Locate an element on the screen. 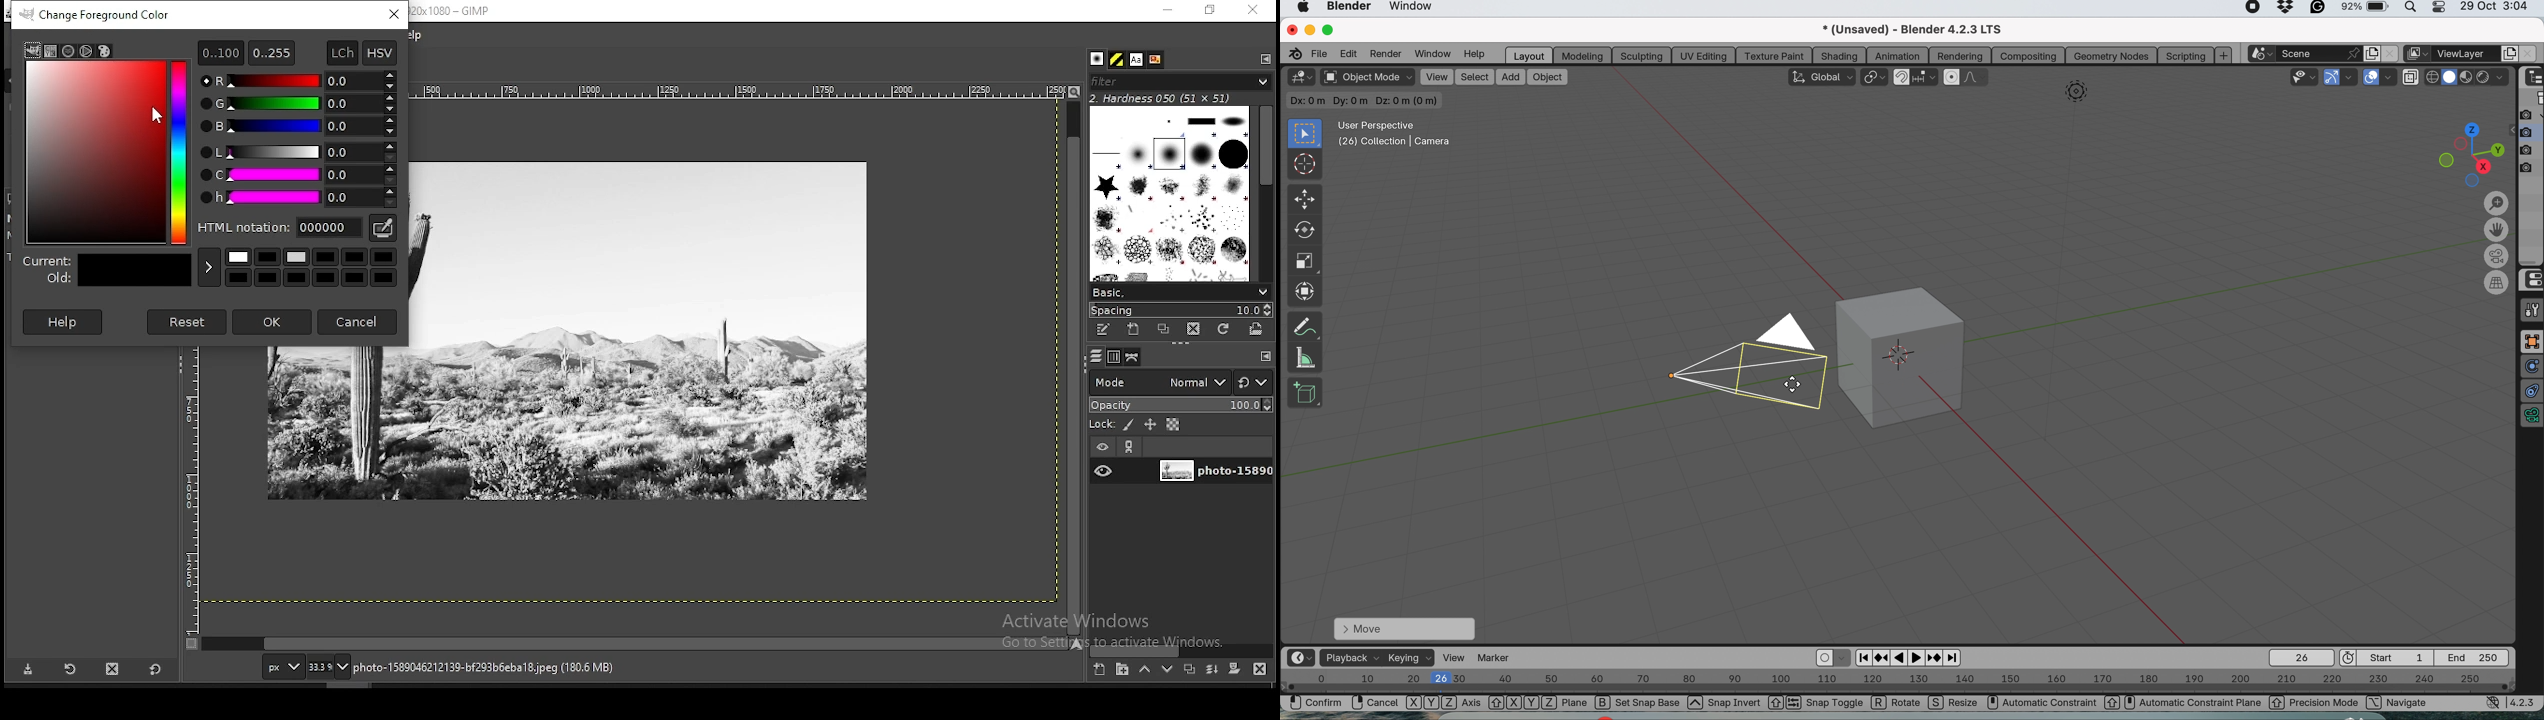 The width and height of the screenshot is (2548, 728). select brush preset is located at coordinates (1178, 291).